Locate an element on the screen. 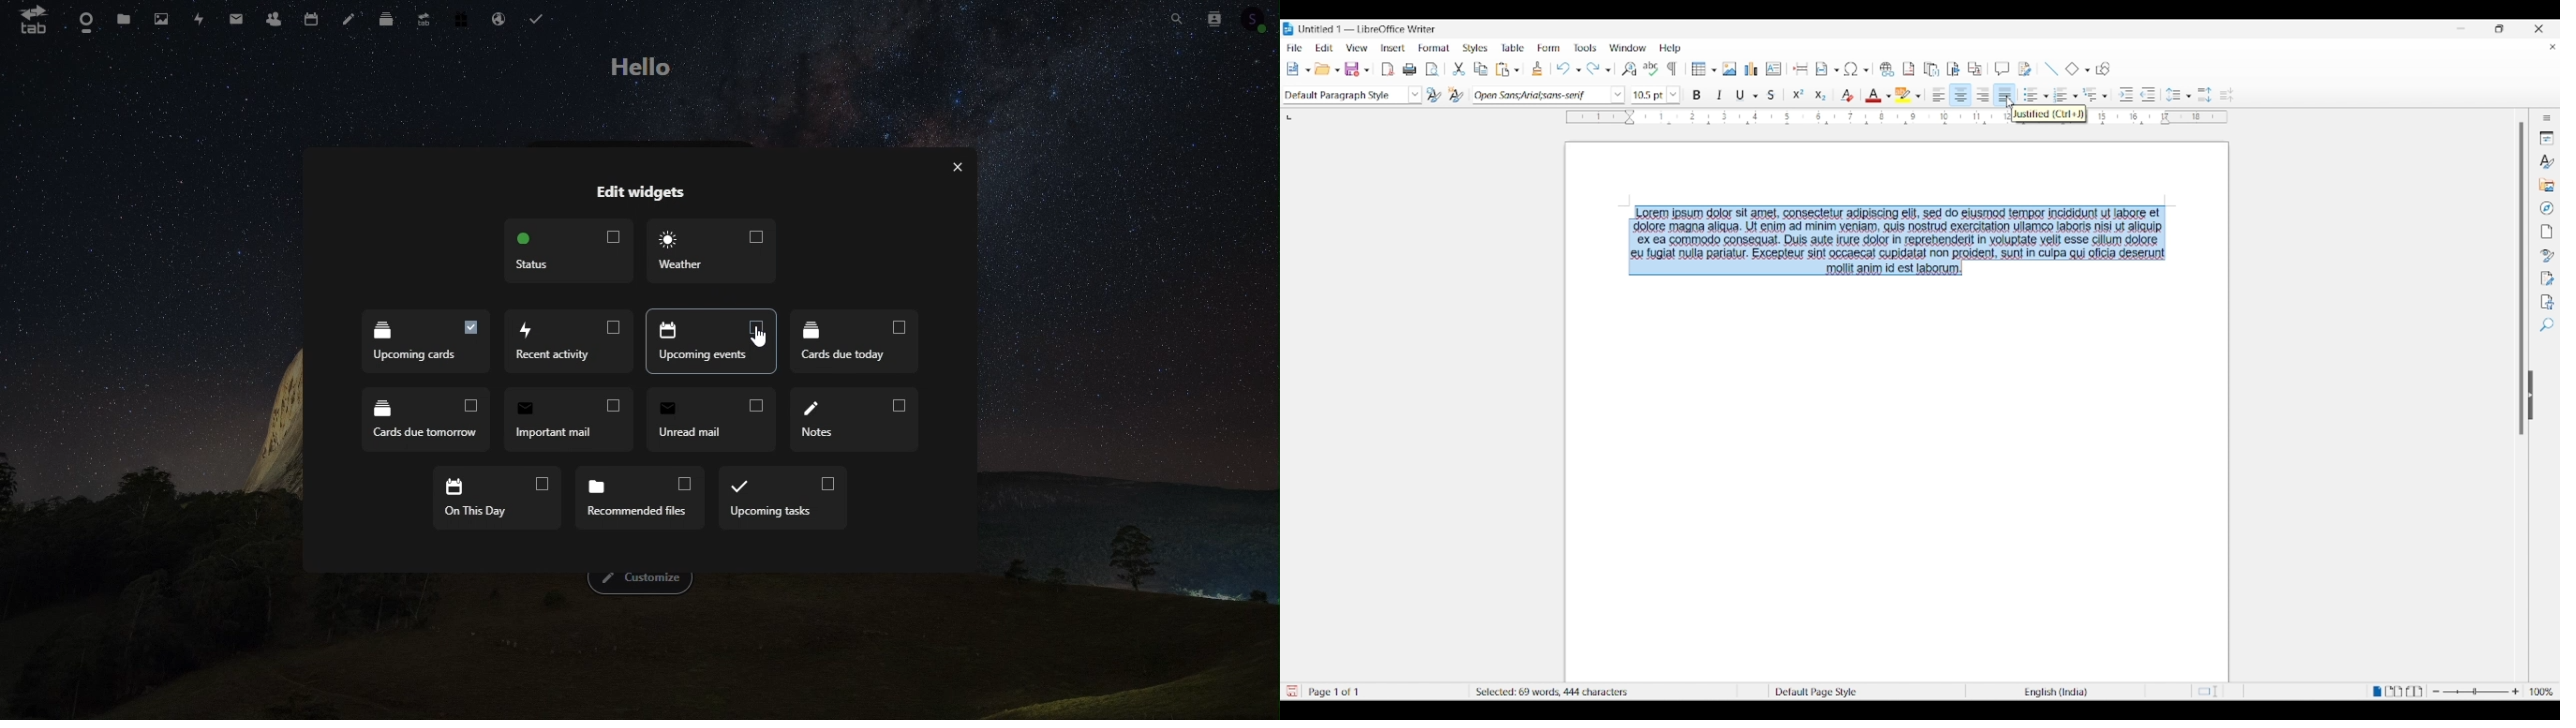  Selected color for highlighting color is located at coordinates (1903, 94).